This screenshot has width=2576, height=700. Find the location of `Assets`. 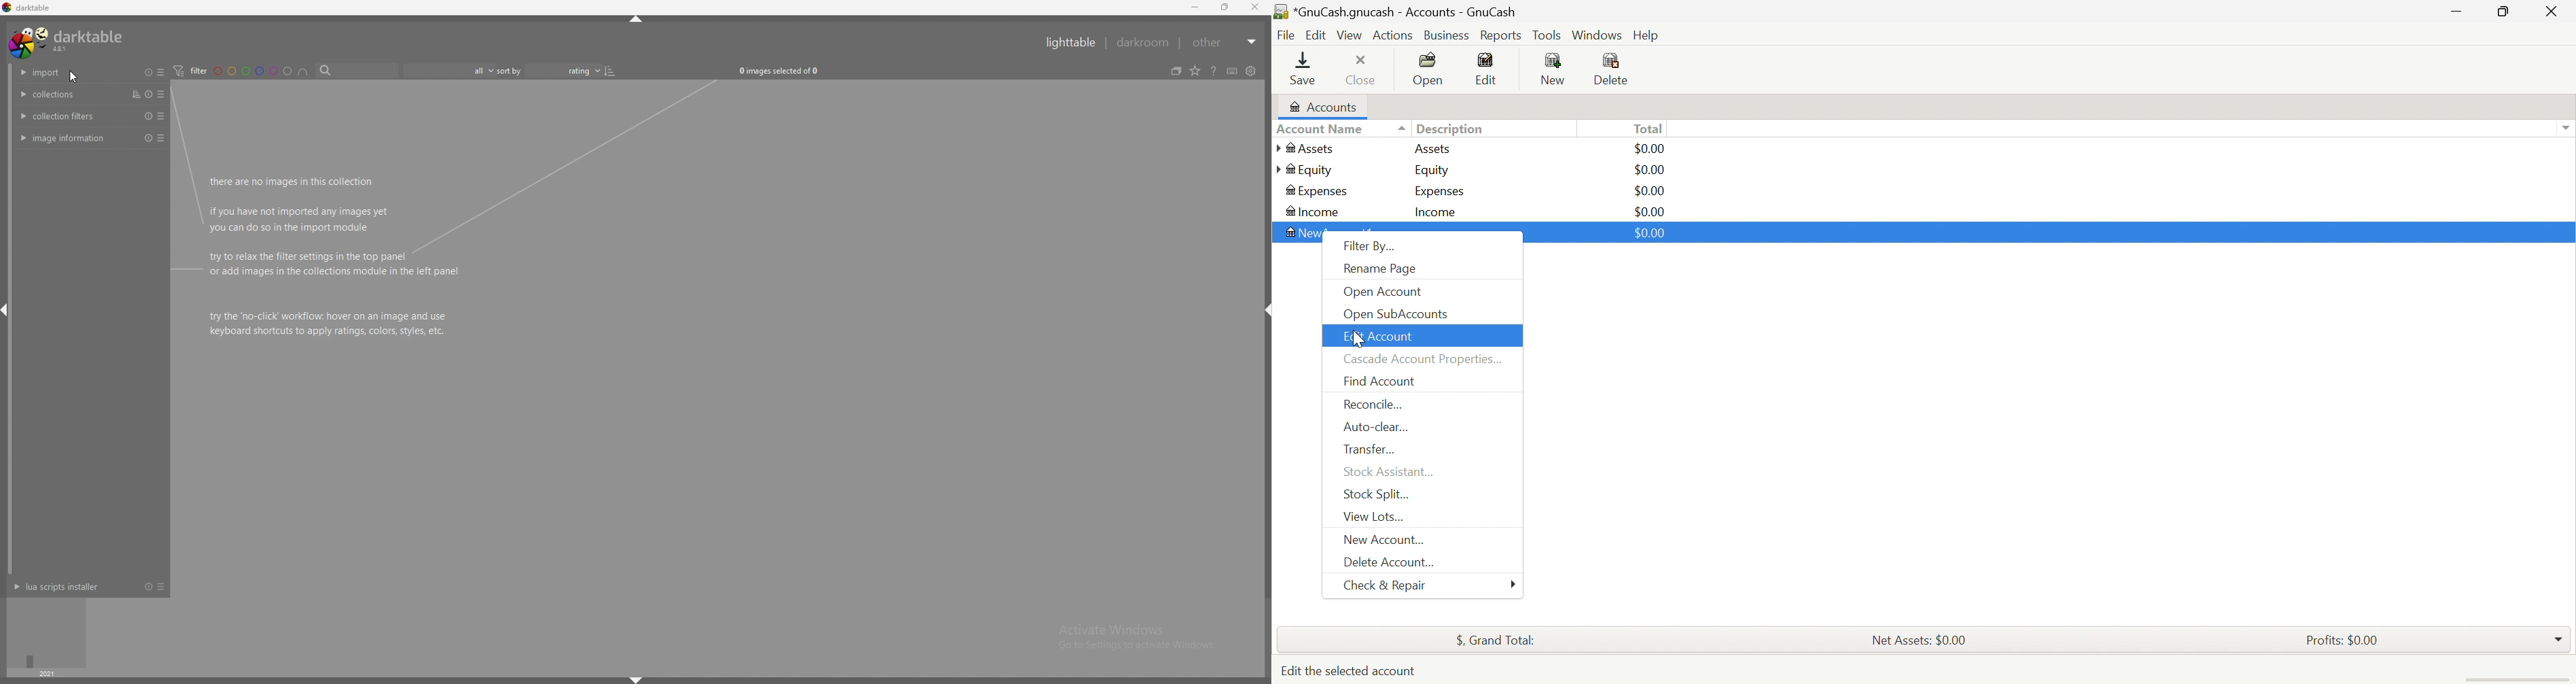

Assets is located at coordinates (1308, 148).